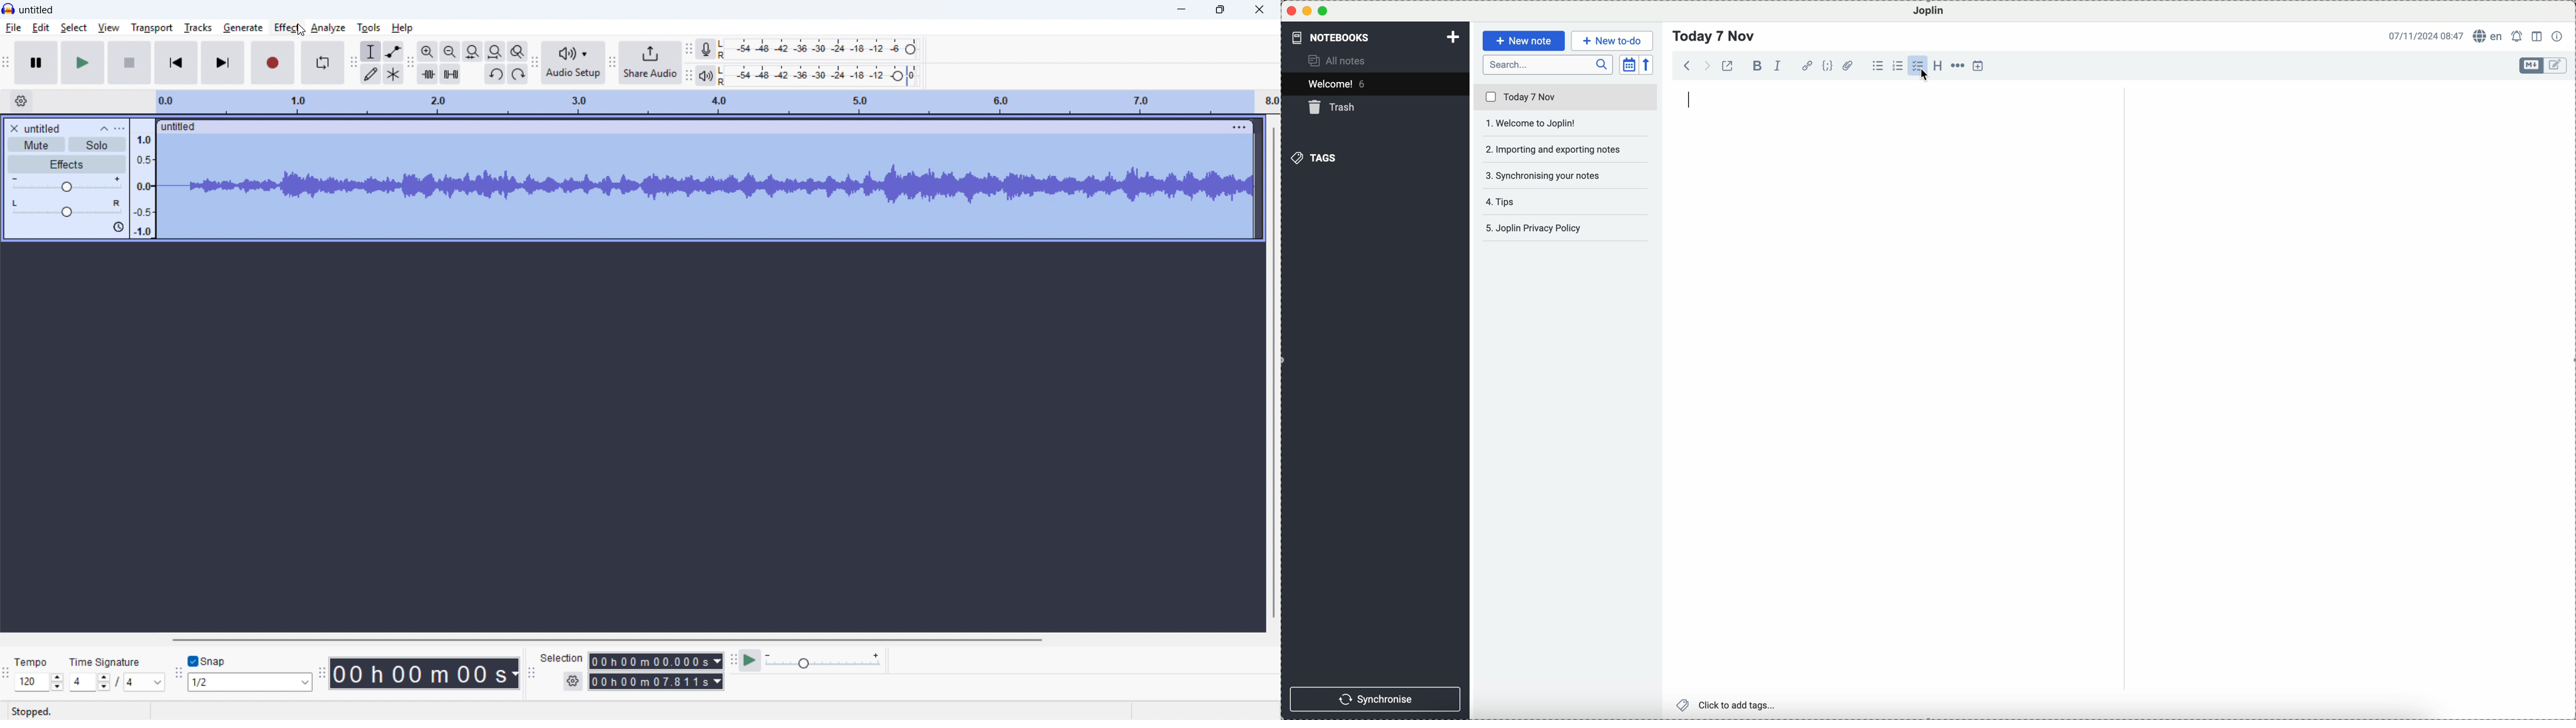 This screenshot has height=728, width=2576. I want to click on Set tempo , so click(38, 683).